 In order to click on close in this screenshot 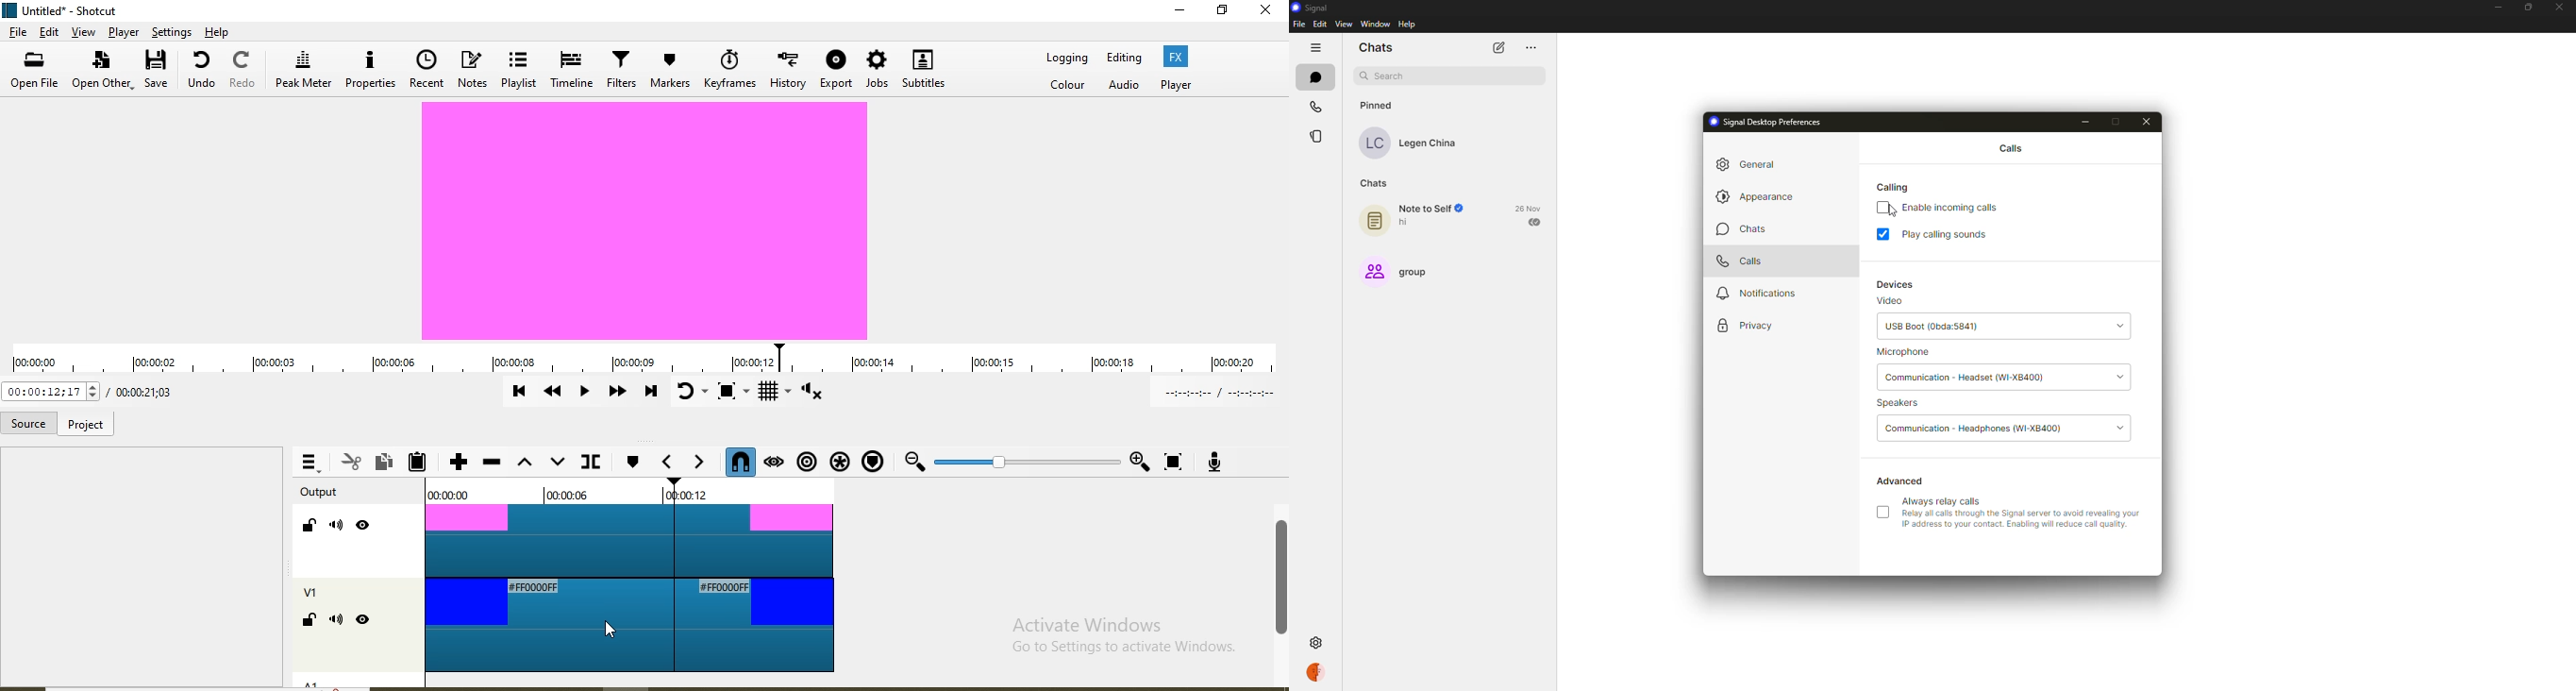, I will do `click(1266, 20)`.